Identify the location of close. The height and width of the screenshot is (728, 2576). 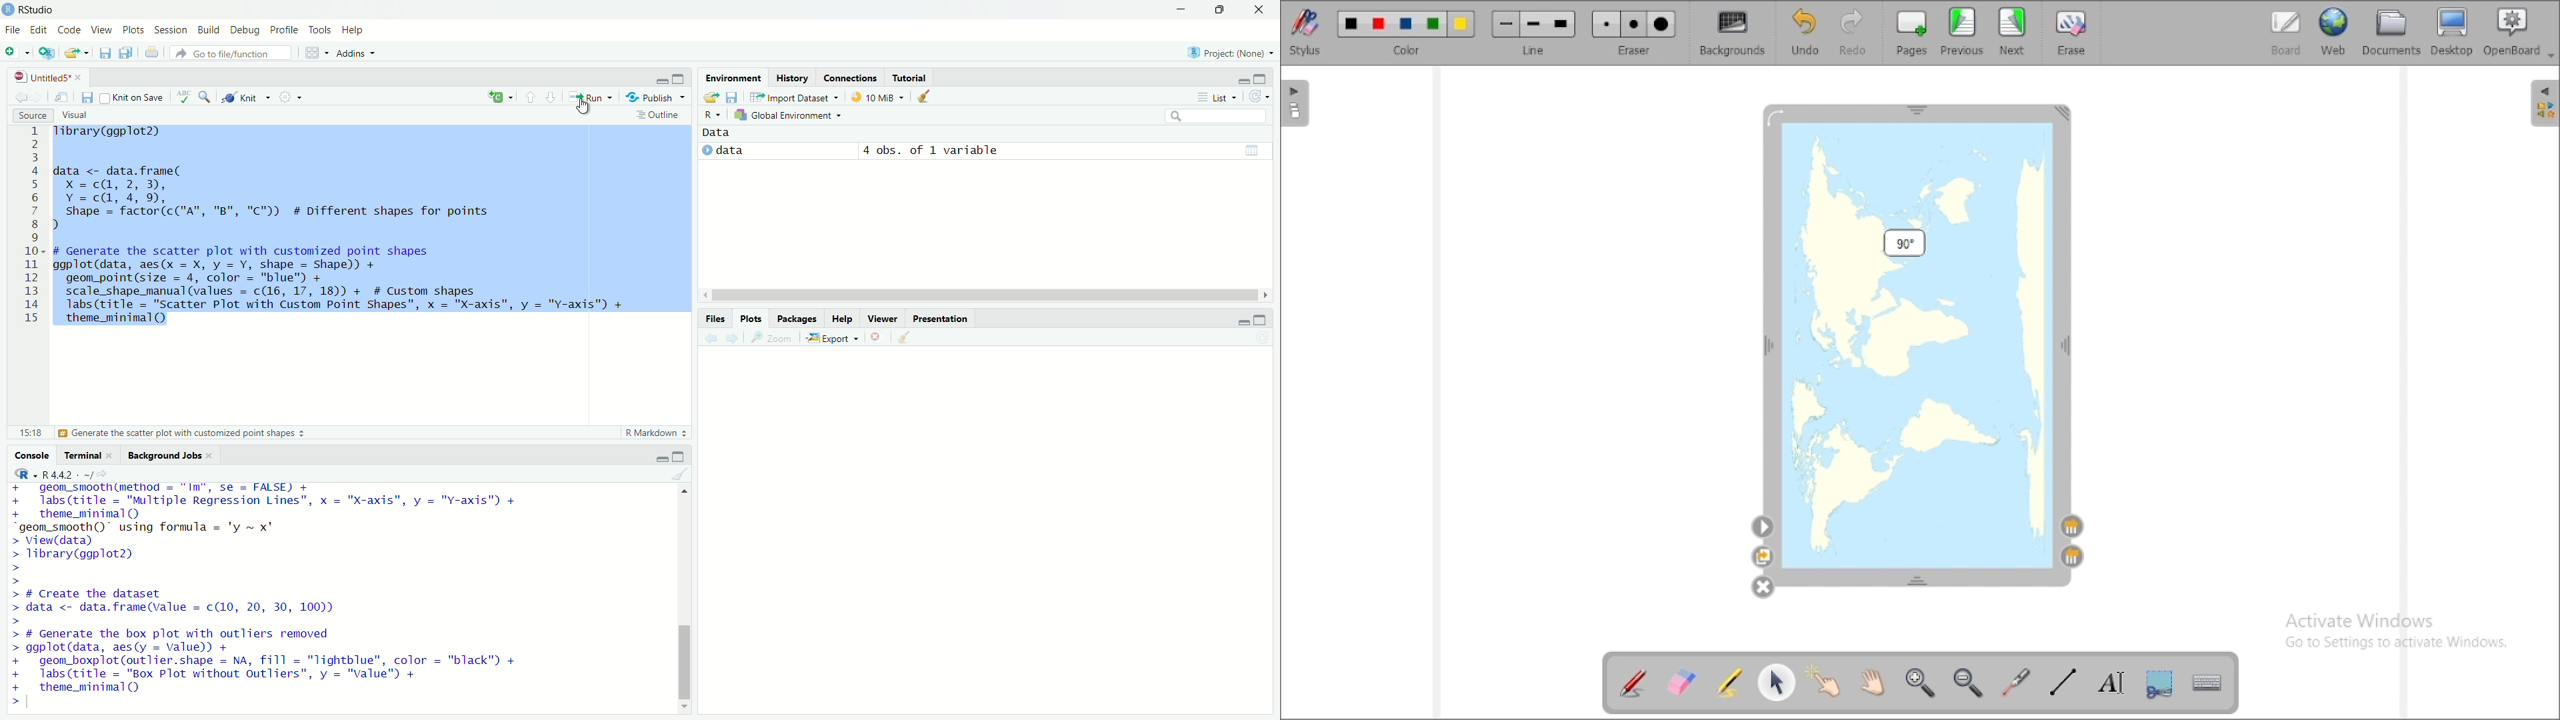
(1259, 10).